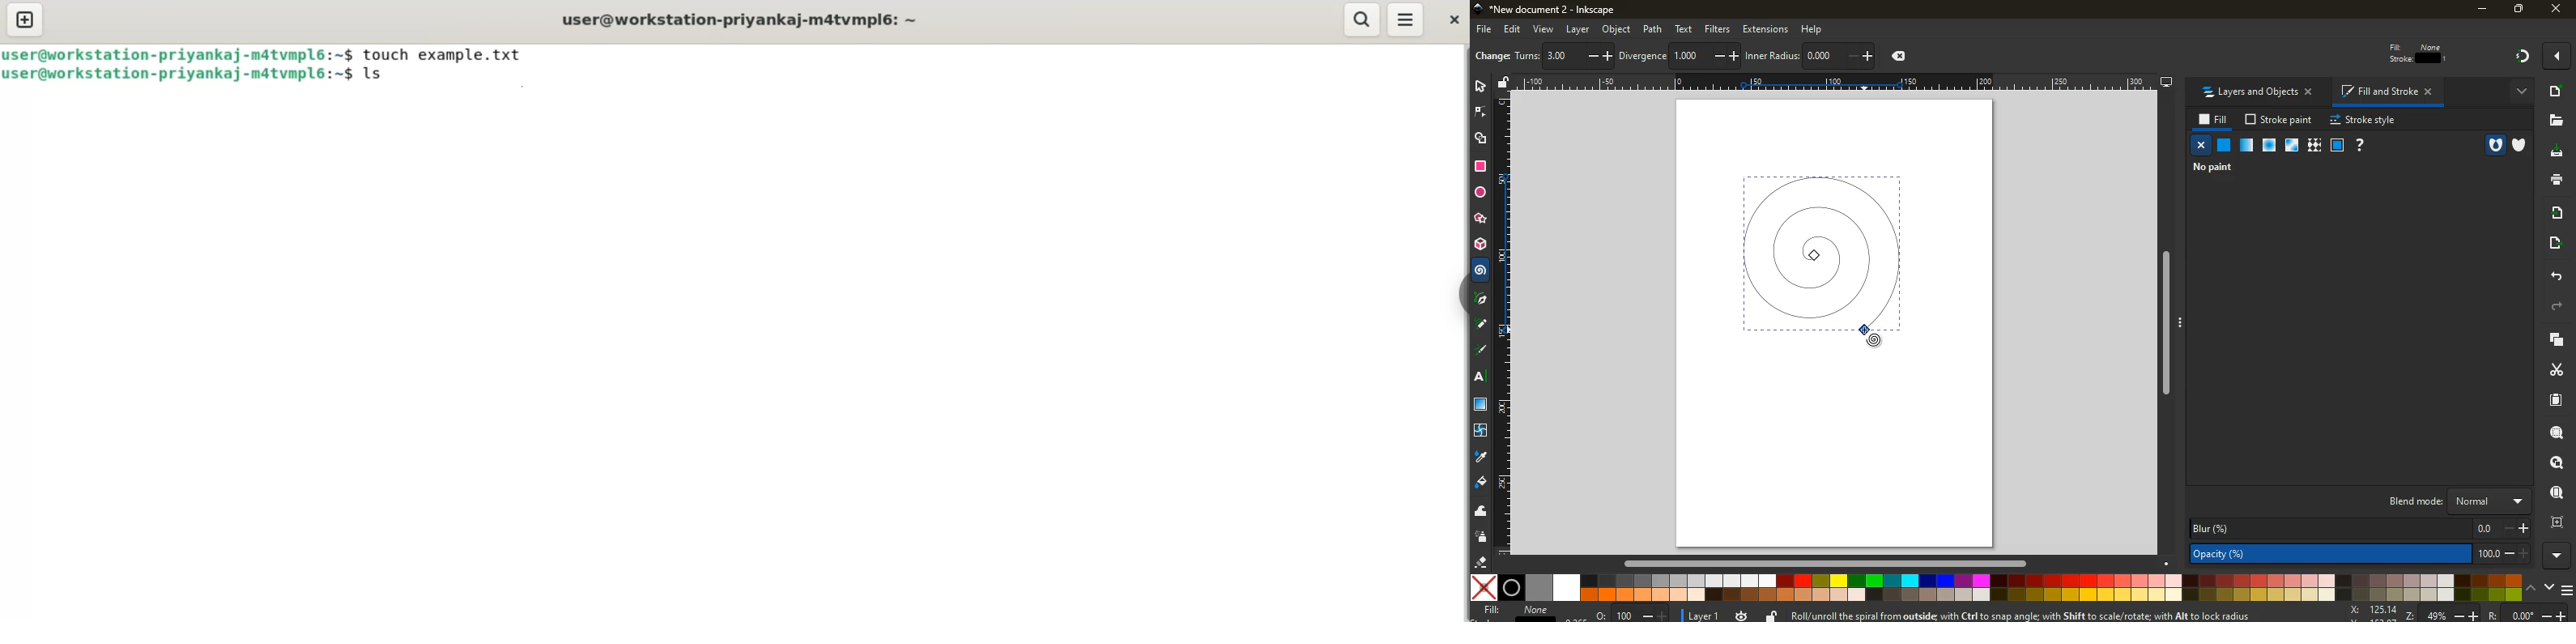 Image resolution: width=2576 pixels, height=644 pixels. What do you see at coordinates (1541, 28) in the screenshot?
I see `` at bounding box center [1541, 28].